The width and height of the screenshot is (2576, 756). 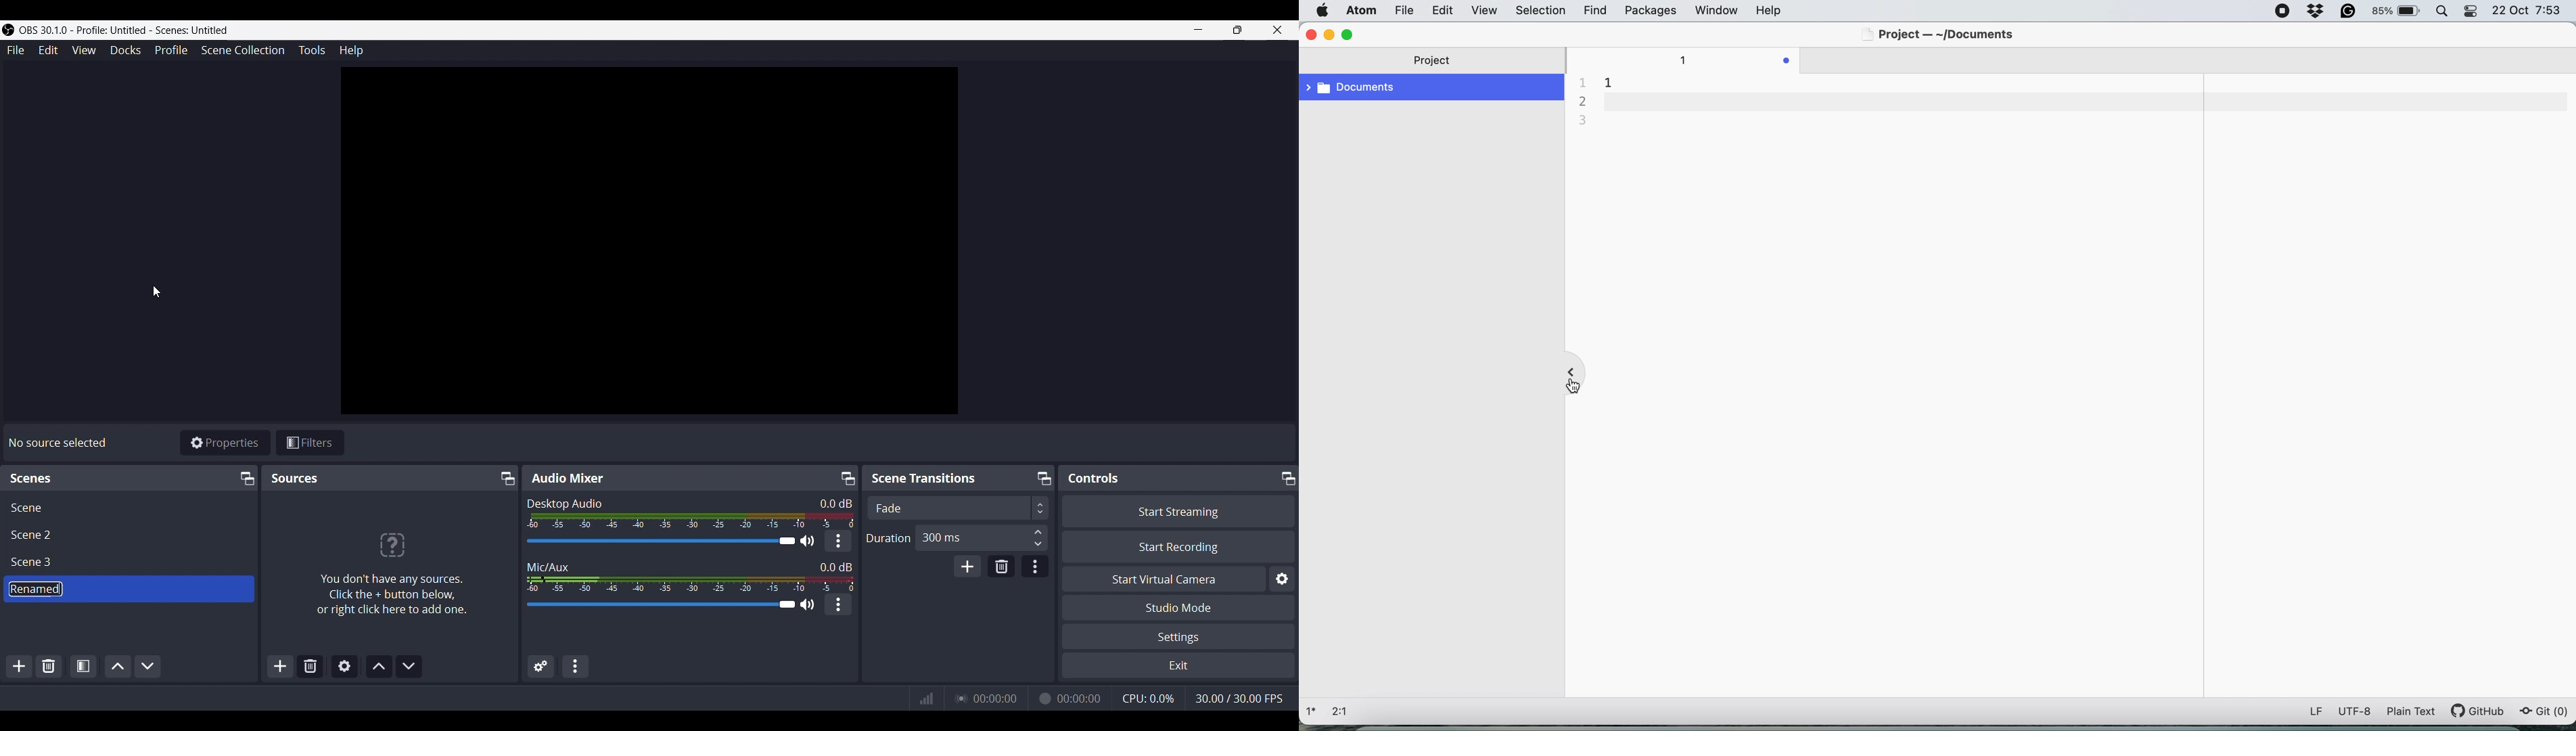 What do you see at coordinates (391, 595) in the screenshot?
I see `You don't have any sources. Click the + button below, or right click to add one. ` at bounding box center [391, 595].